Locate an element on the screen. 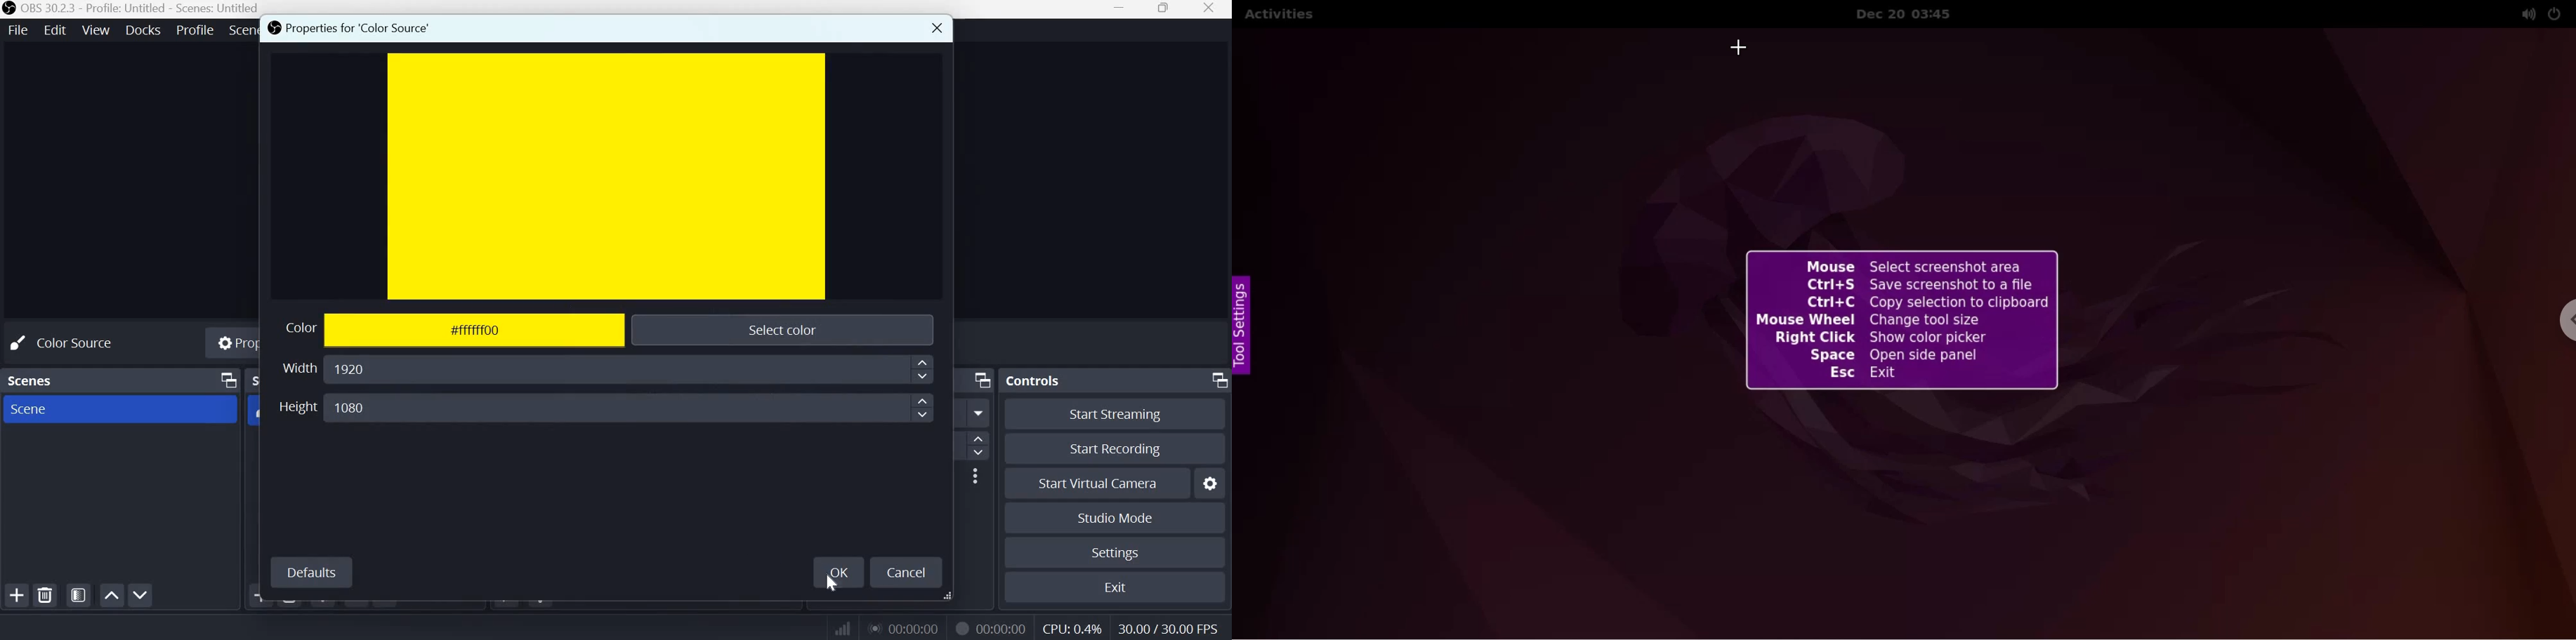 This screenshot has height=644, width=2576. Color is located at coordinates (294, 329).